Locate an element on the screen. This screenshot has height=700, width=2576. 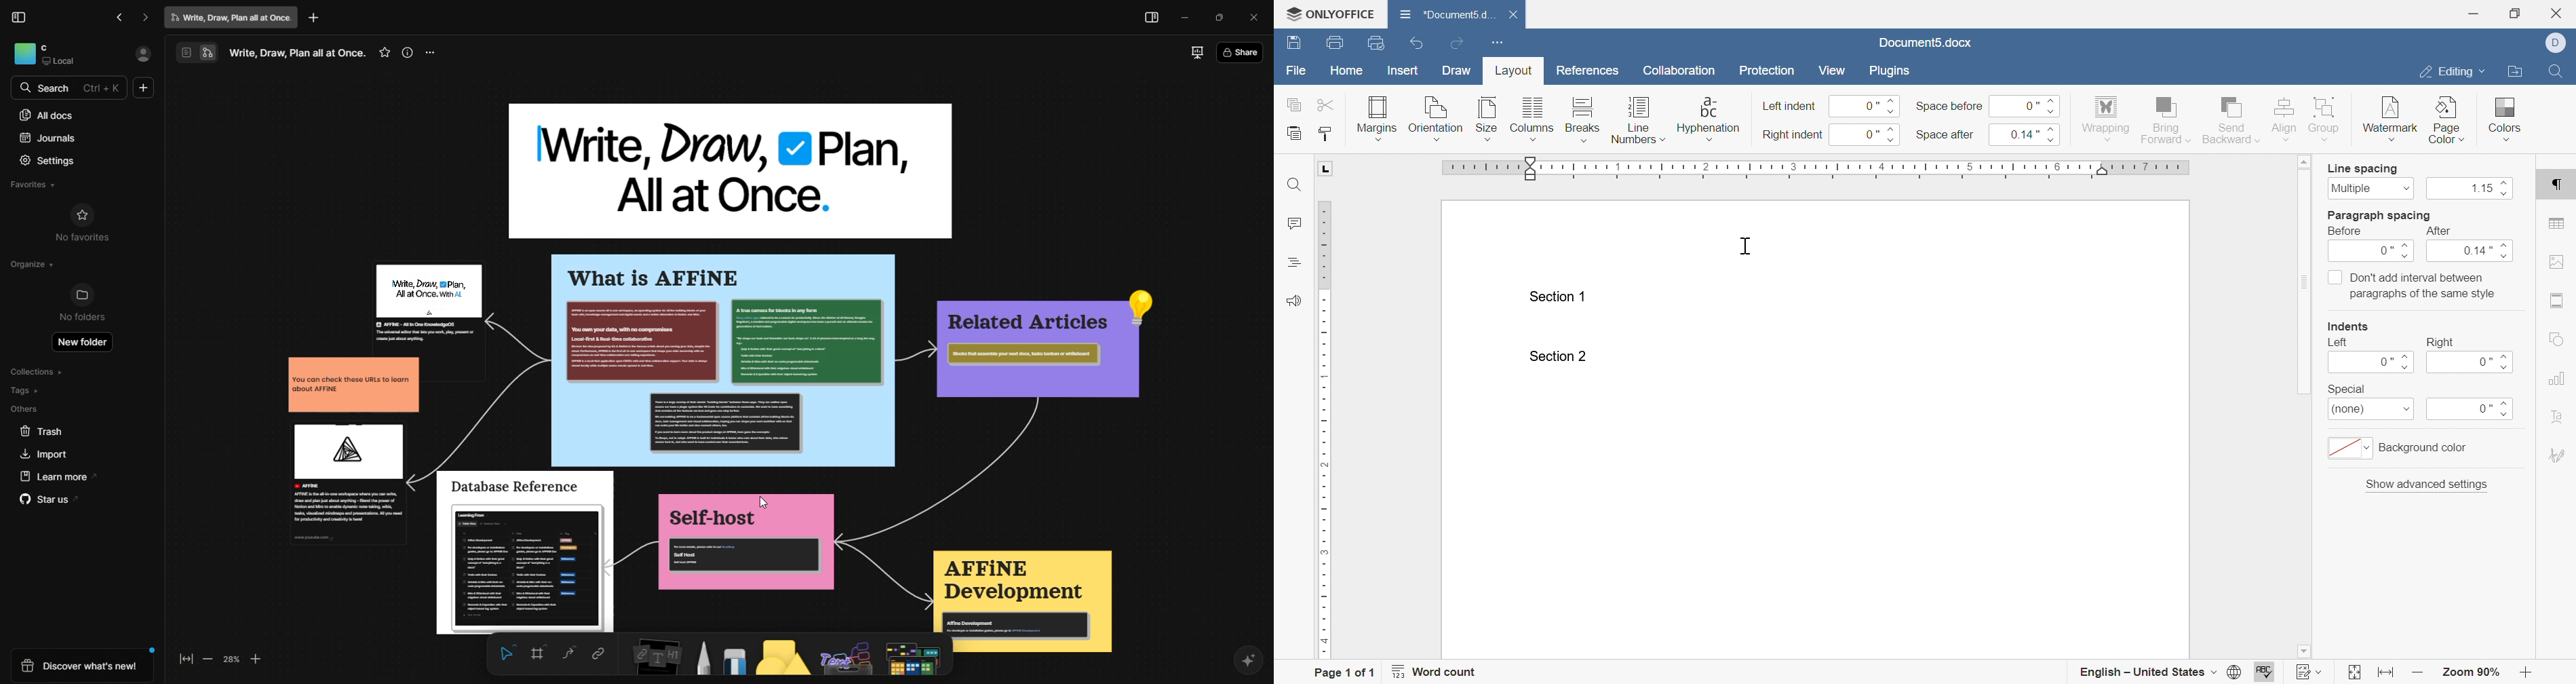
margins is located at coordinates (1378, 117).